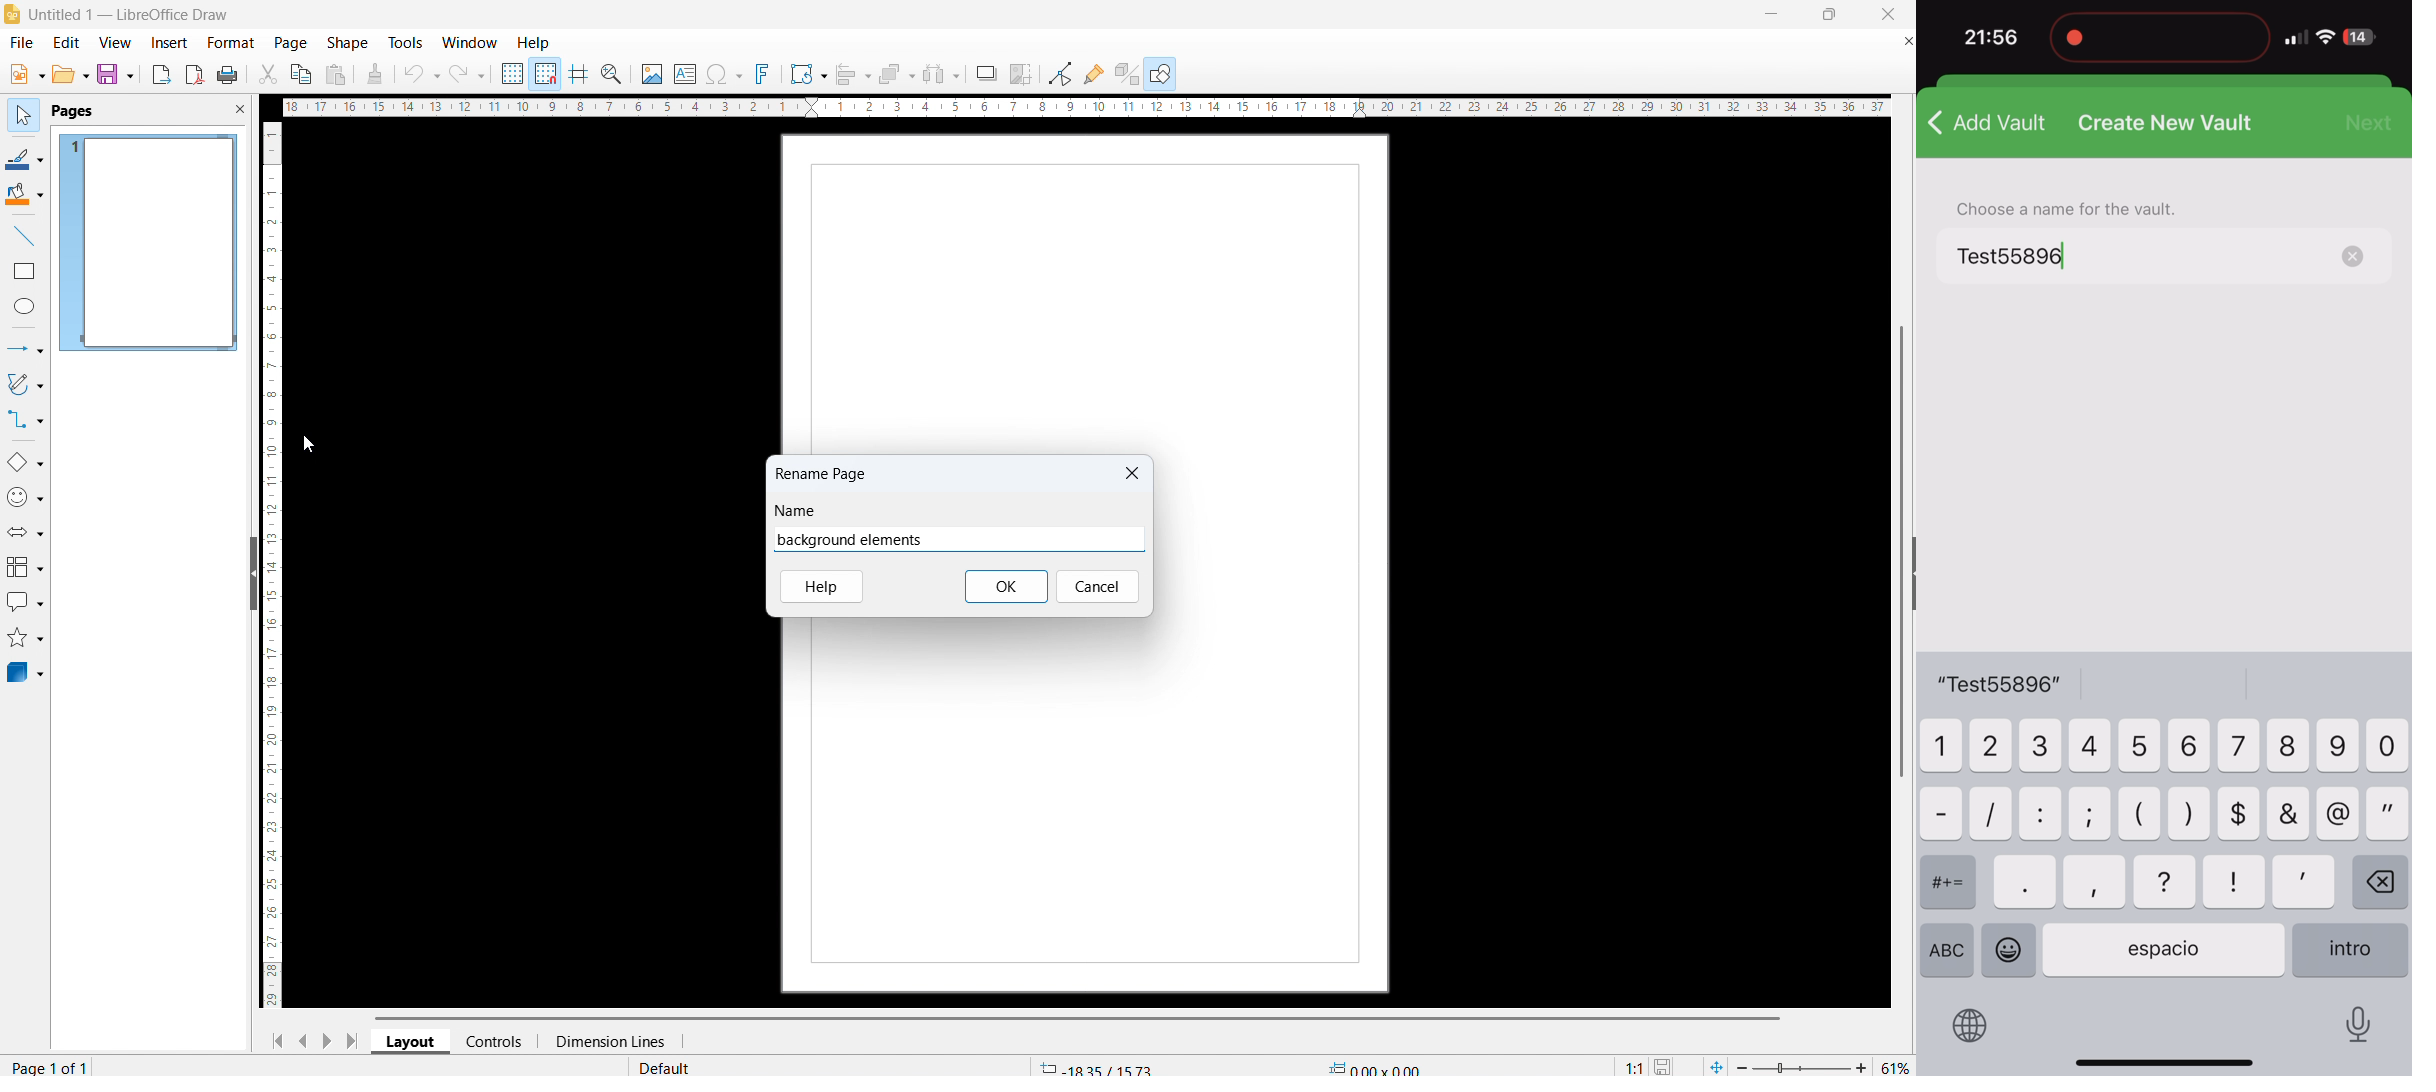  Describe the element at coordinates (114, 44) in the screenshot. I see `view` at that location.